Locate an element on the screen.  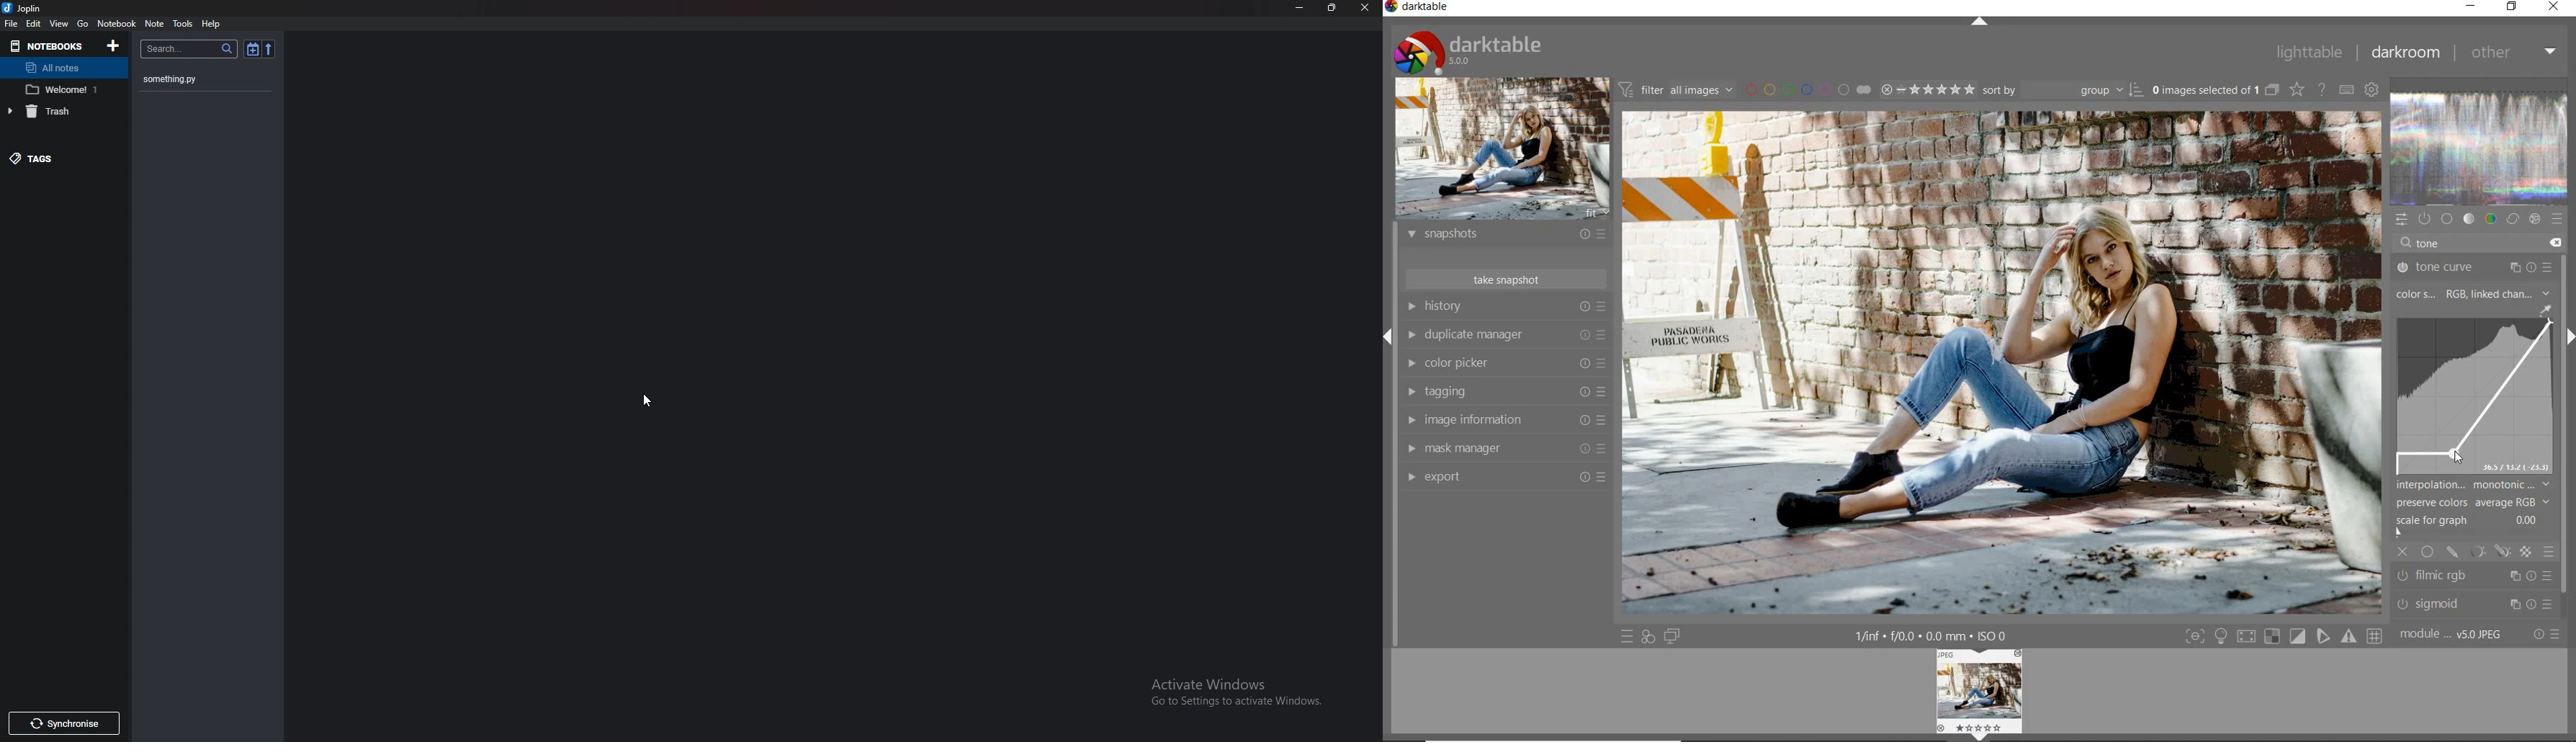
range rating of selected images is located at coordinates (1927, 91).